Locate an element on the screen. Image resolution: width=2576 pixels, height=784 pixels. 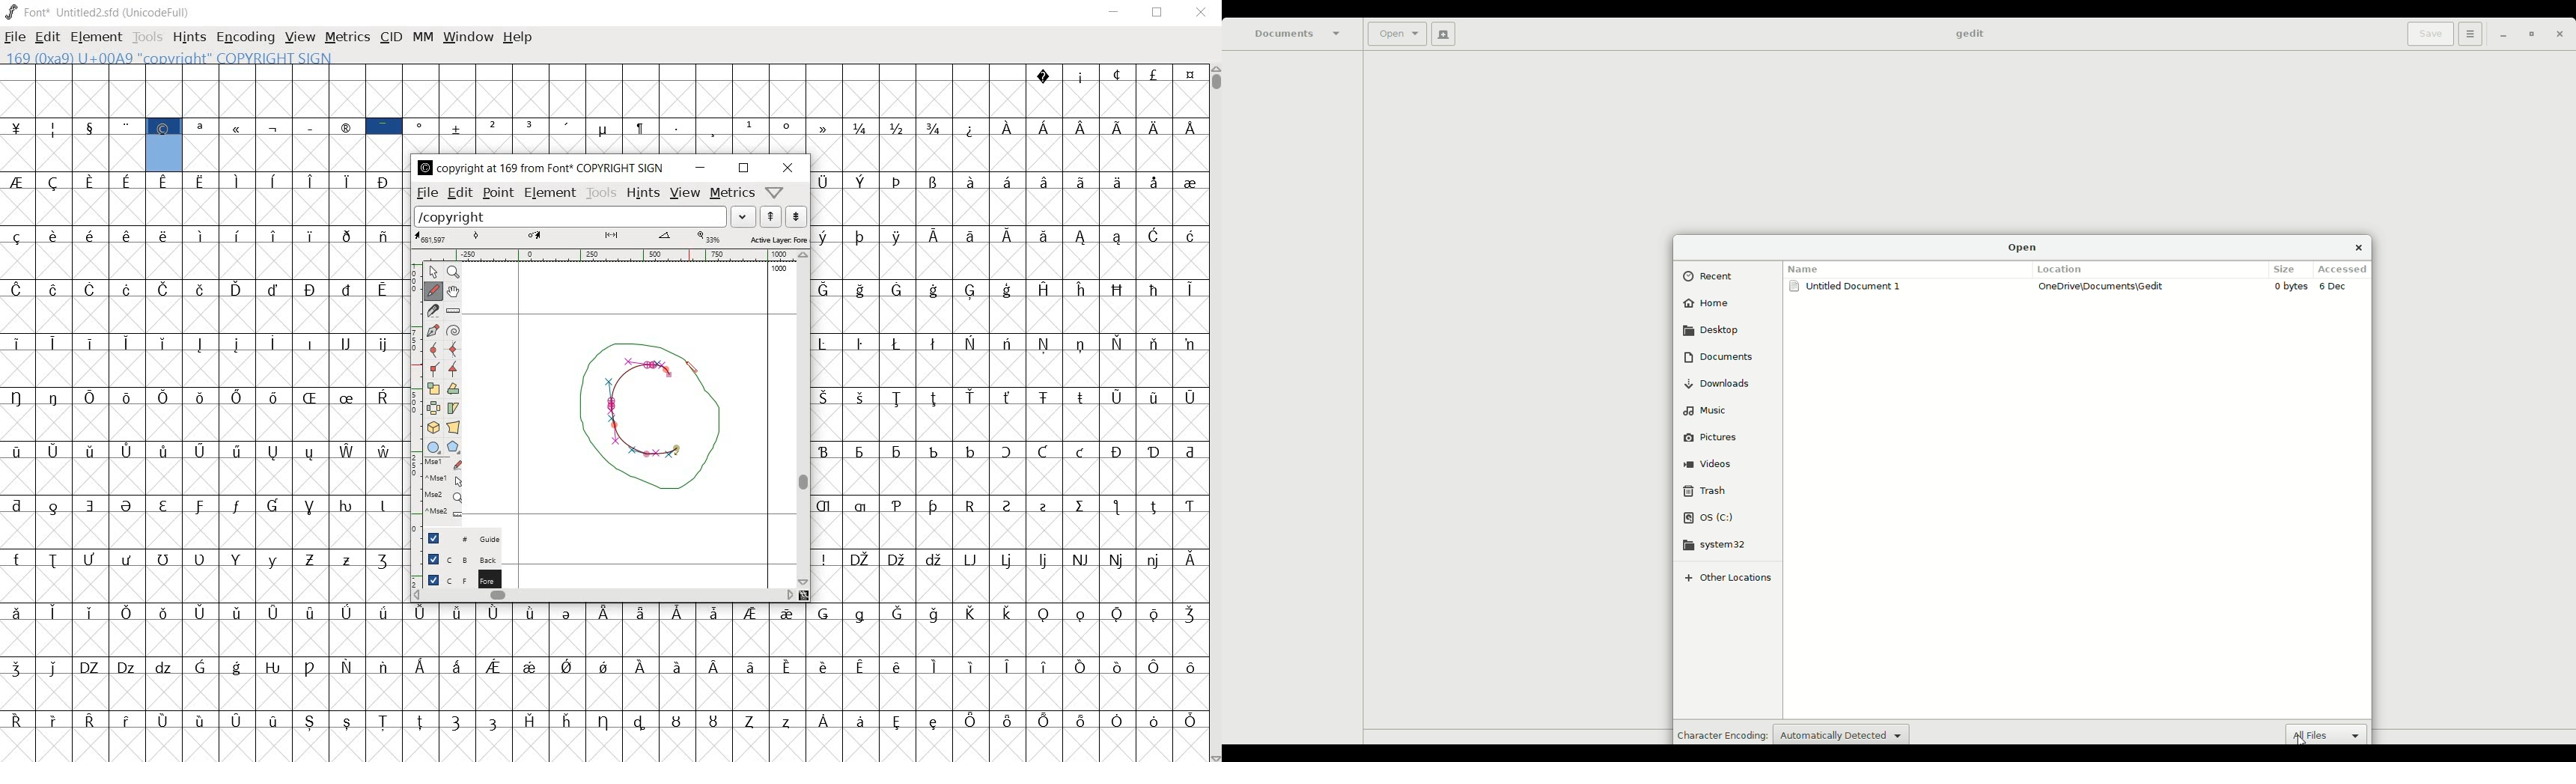
Desktop is located at coordinates (1713, 329).